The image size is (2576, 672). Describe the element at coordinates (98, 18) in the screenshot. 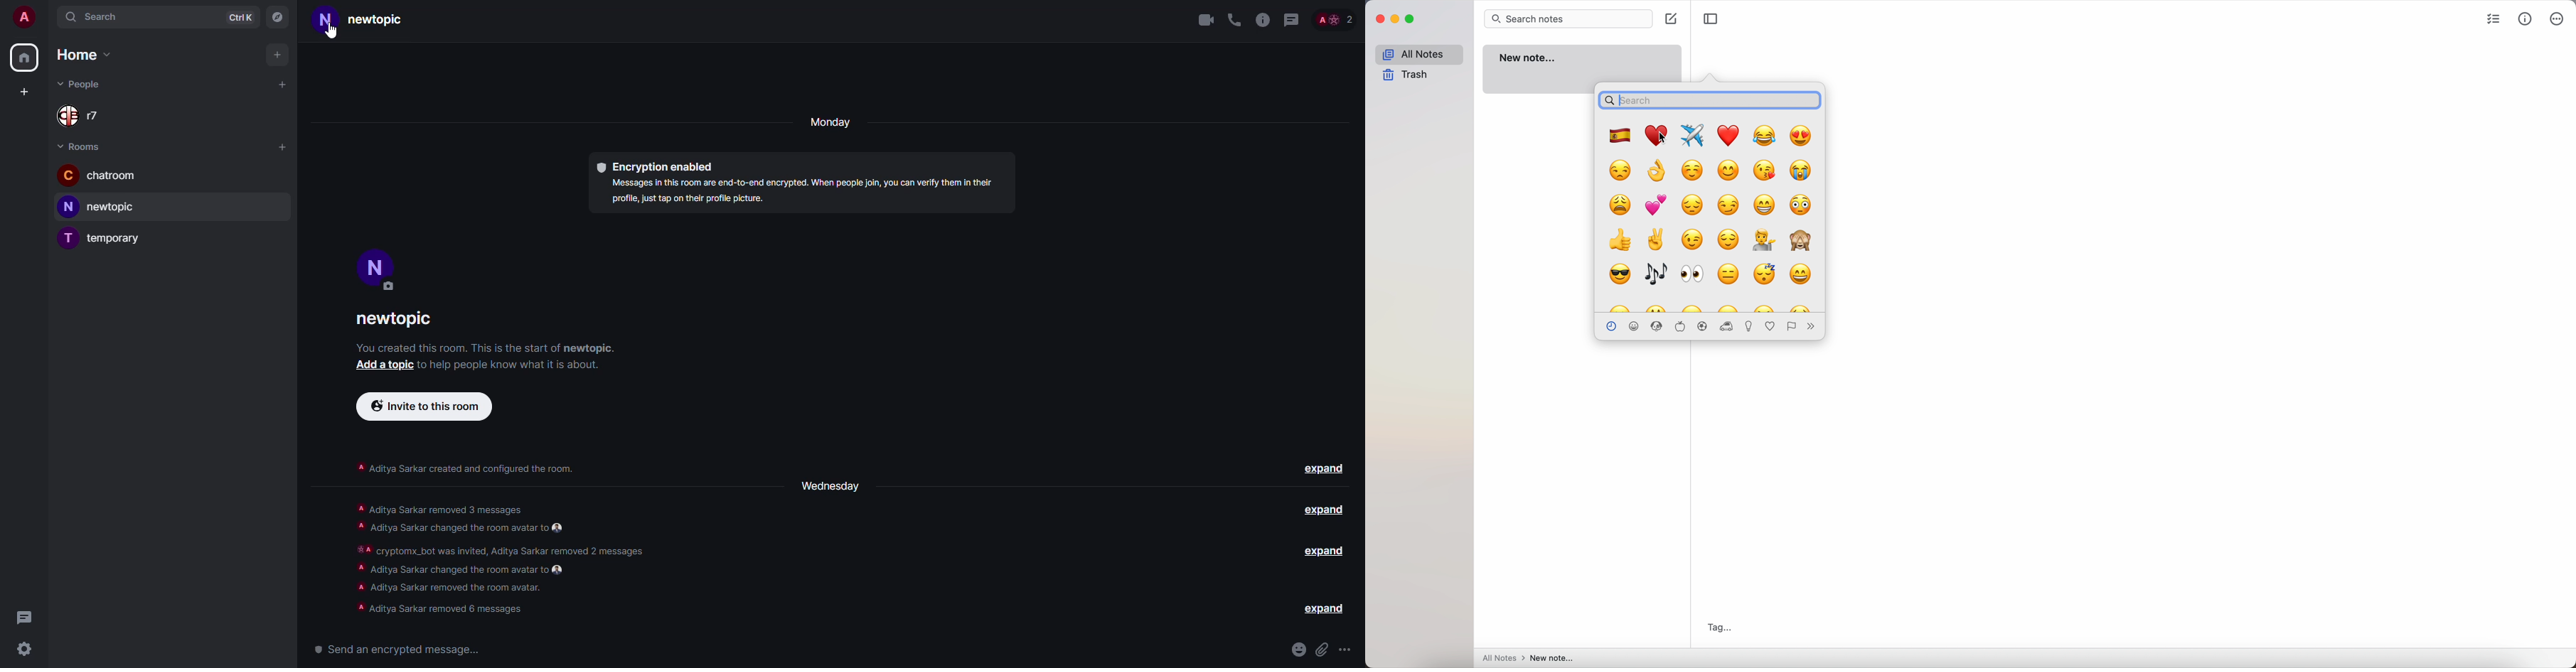

I see `search` at that location.